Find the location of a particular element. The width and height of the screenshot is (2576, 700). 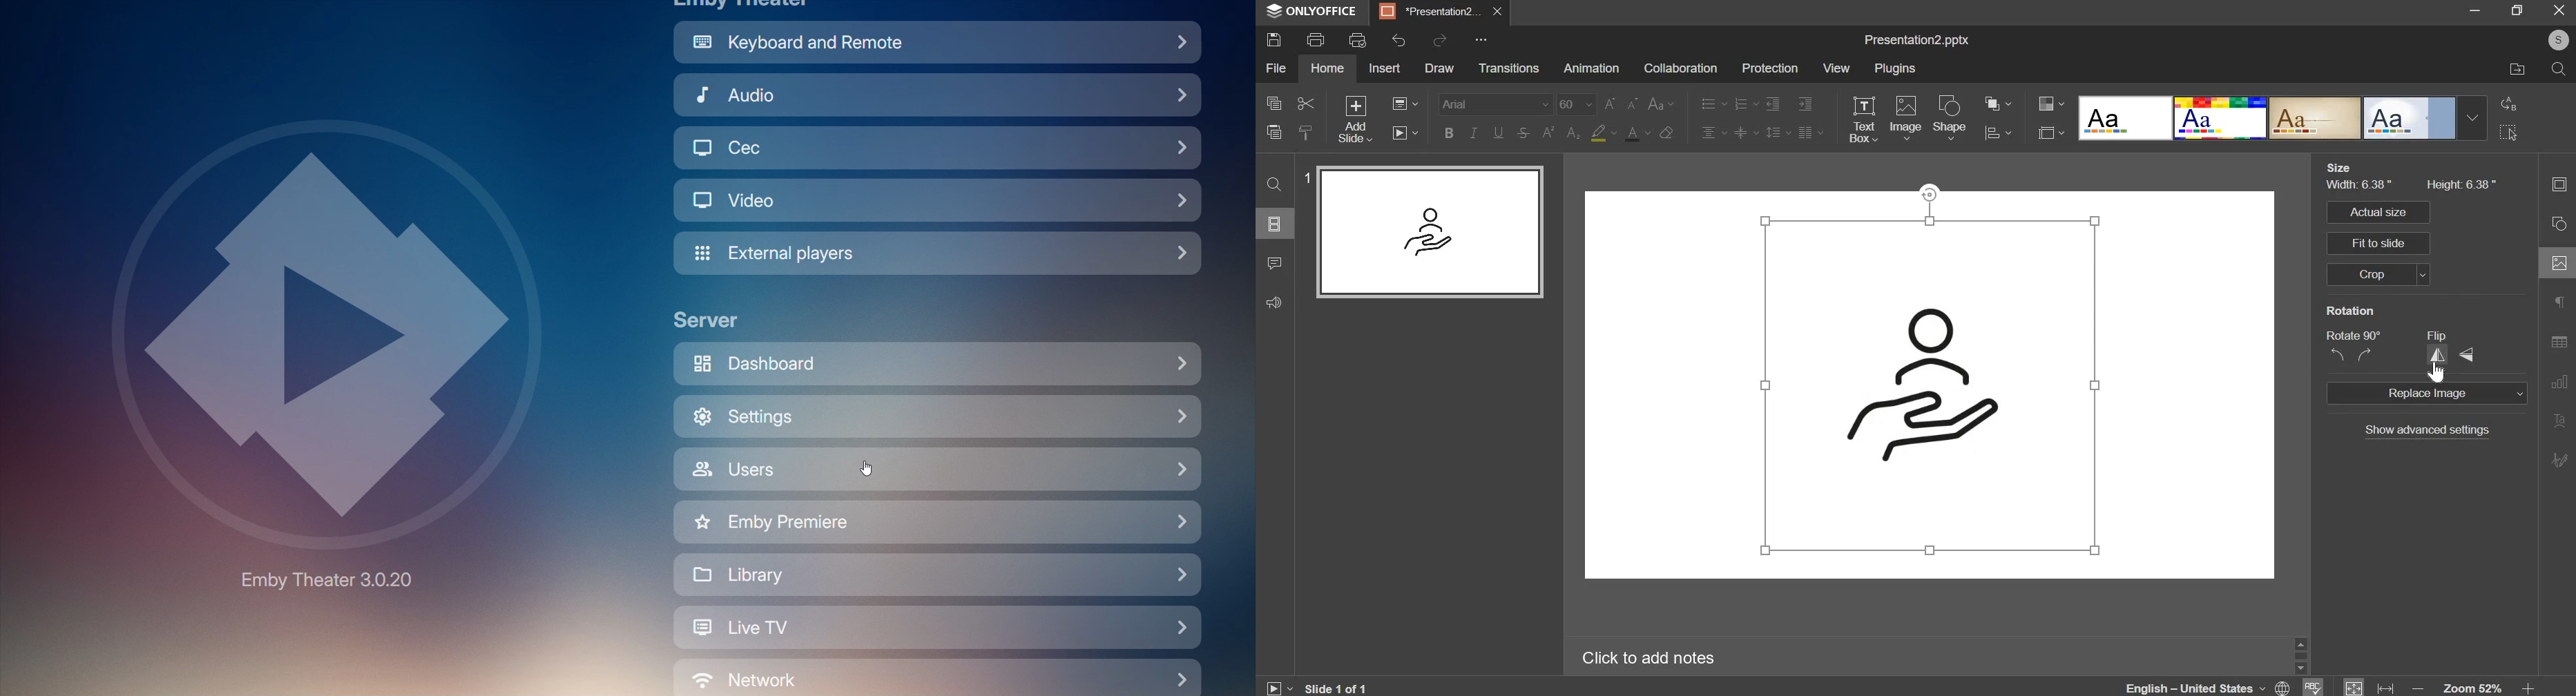

paragraph settings is located at coordinates (2557, 304).